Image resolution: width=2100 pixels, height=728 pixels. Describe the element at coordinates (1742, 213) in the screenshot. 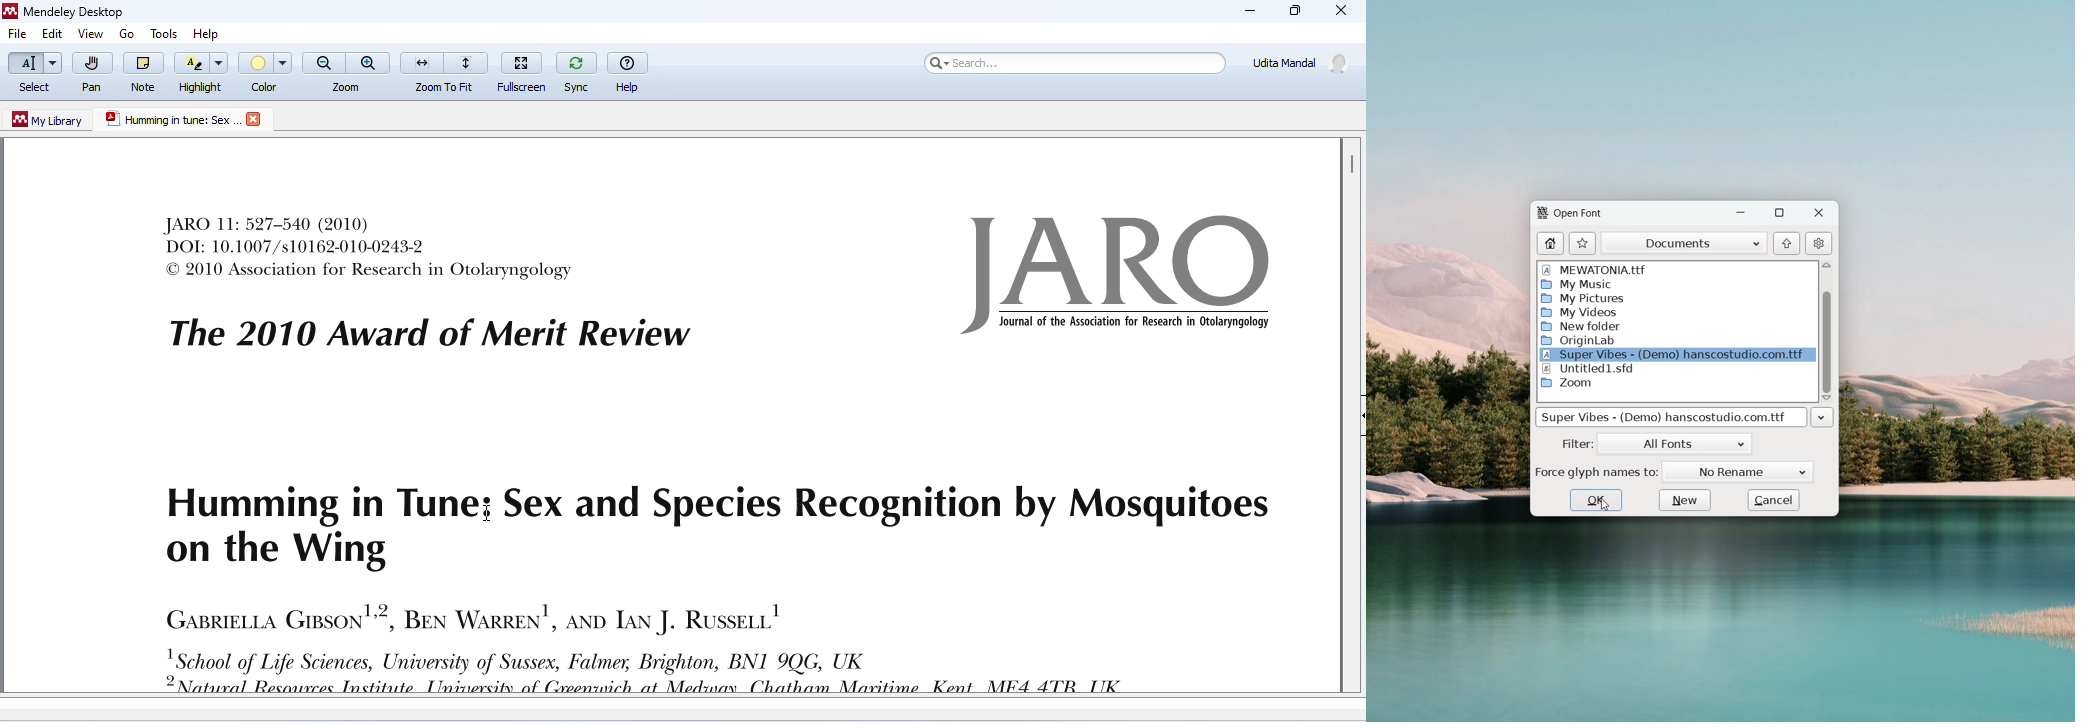

I see `minimize` at that location.